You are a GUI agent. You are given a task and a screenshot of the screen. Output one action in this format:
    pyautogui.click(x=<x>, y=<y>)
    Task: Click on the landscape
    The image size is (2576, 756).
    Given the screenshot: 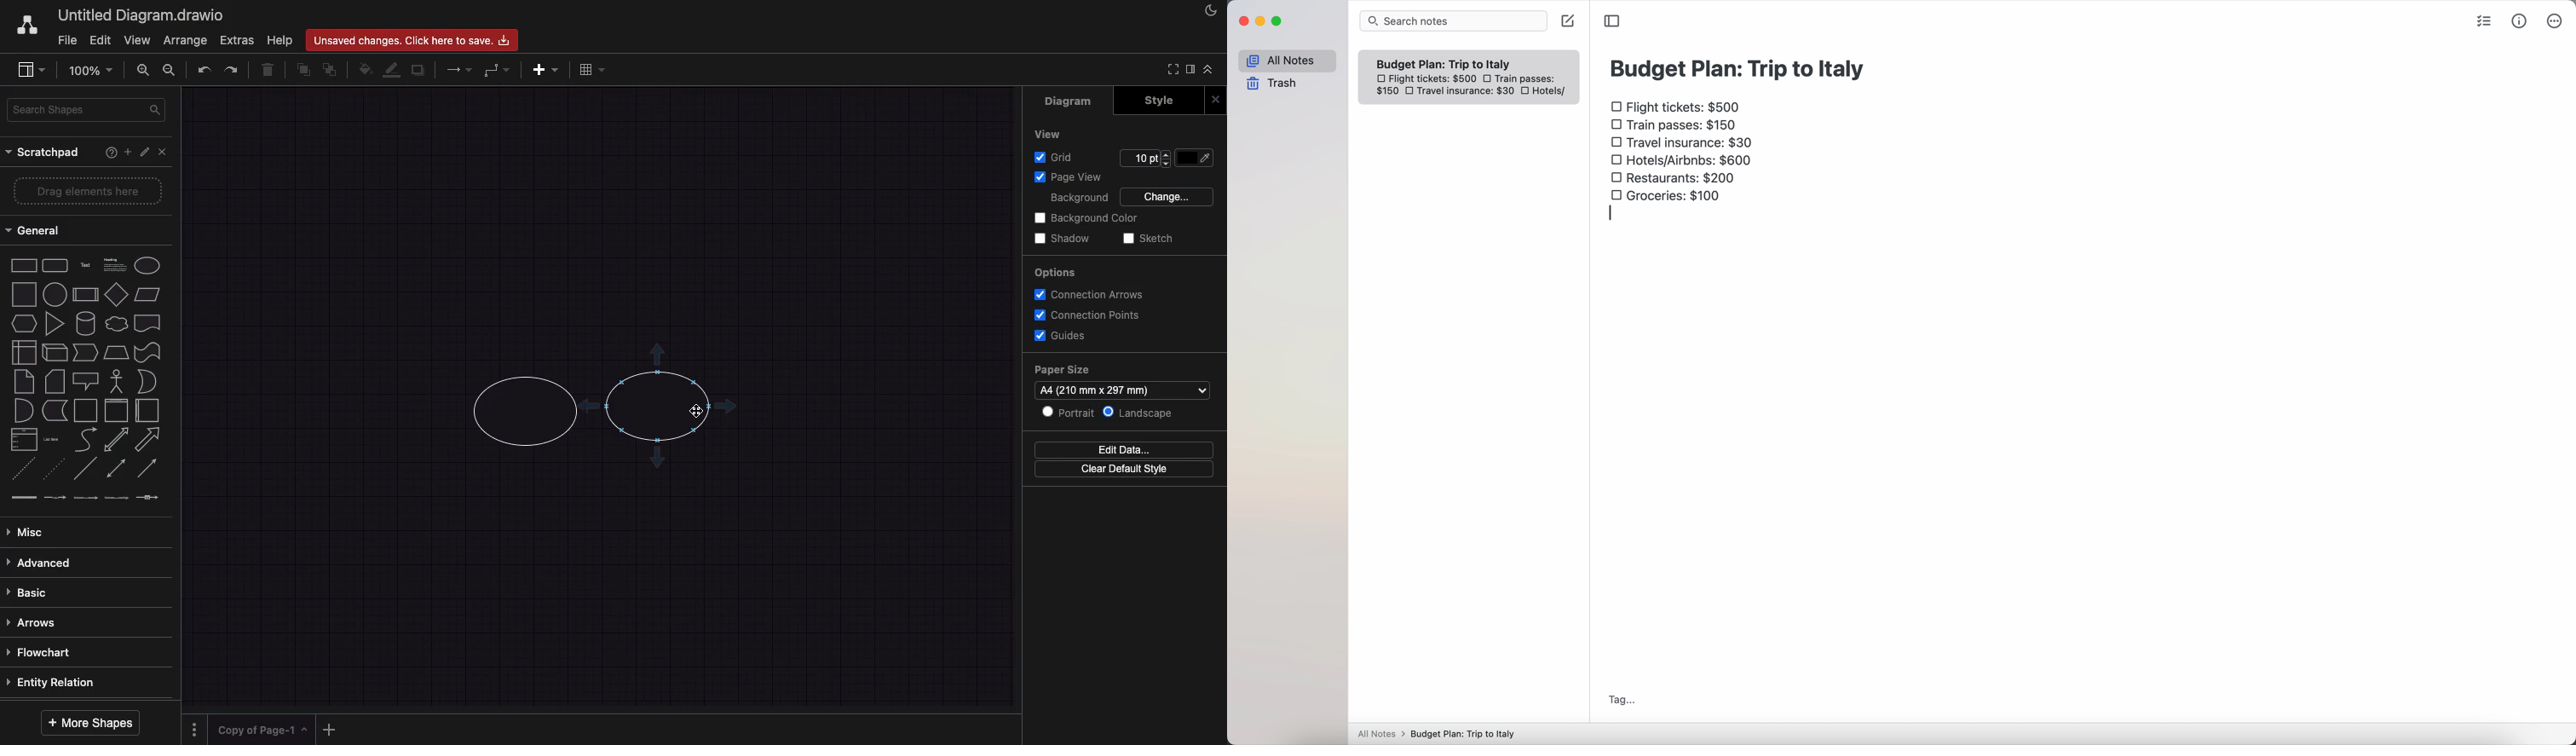 What is the action you would take?
    pyautogui.click(x=1140, y=413)
    